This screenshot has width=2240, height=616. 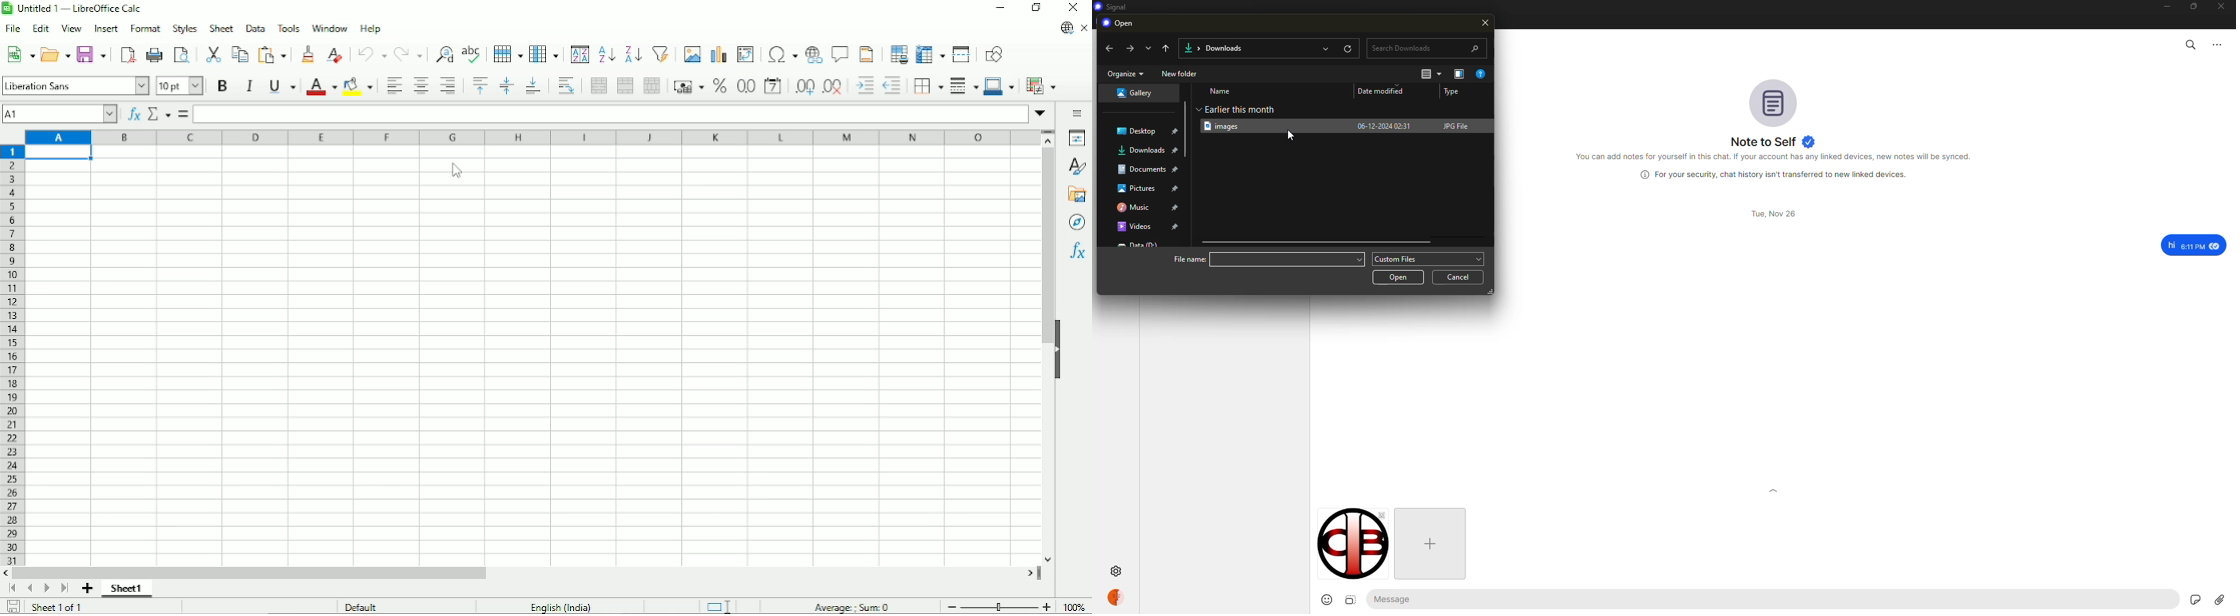 I want to click on Clear direct formatting, so click(x=335, y=56).